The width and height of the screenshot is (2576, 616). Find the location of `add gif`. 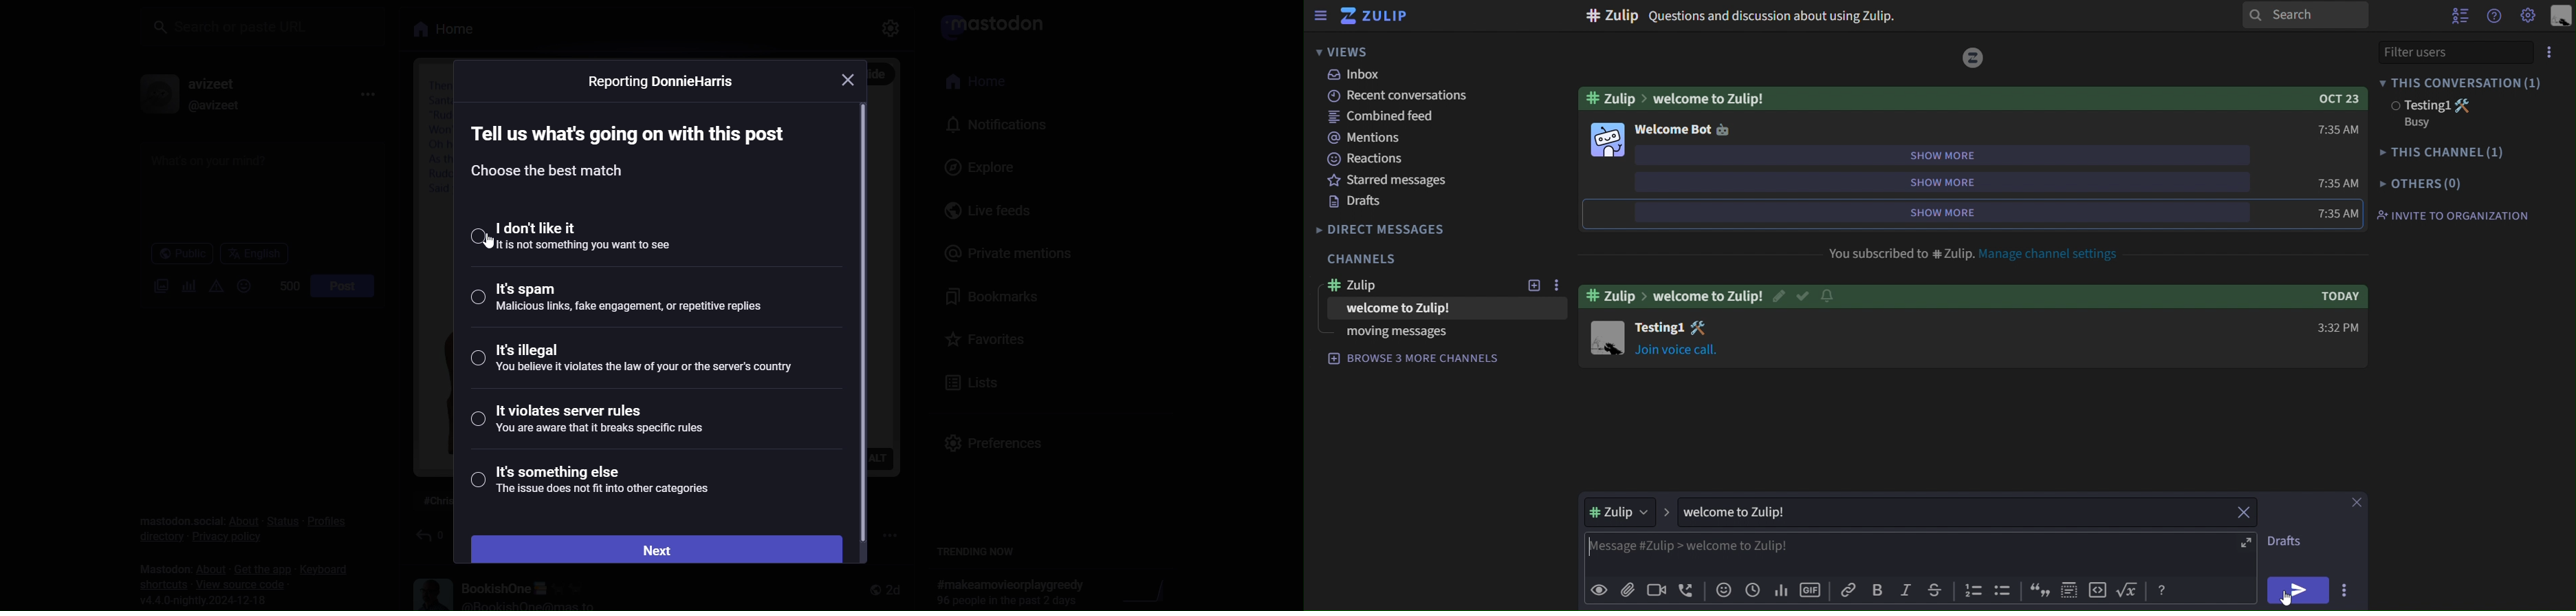

add gif is located at coordinates (1810, 590).